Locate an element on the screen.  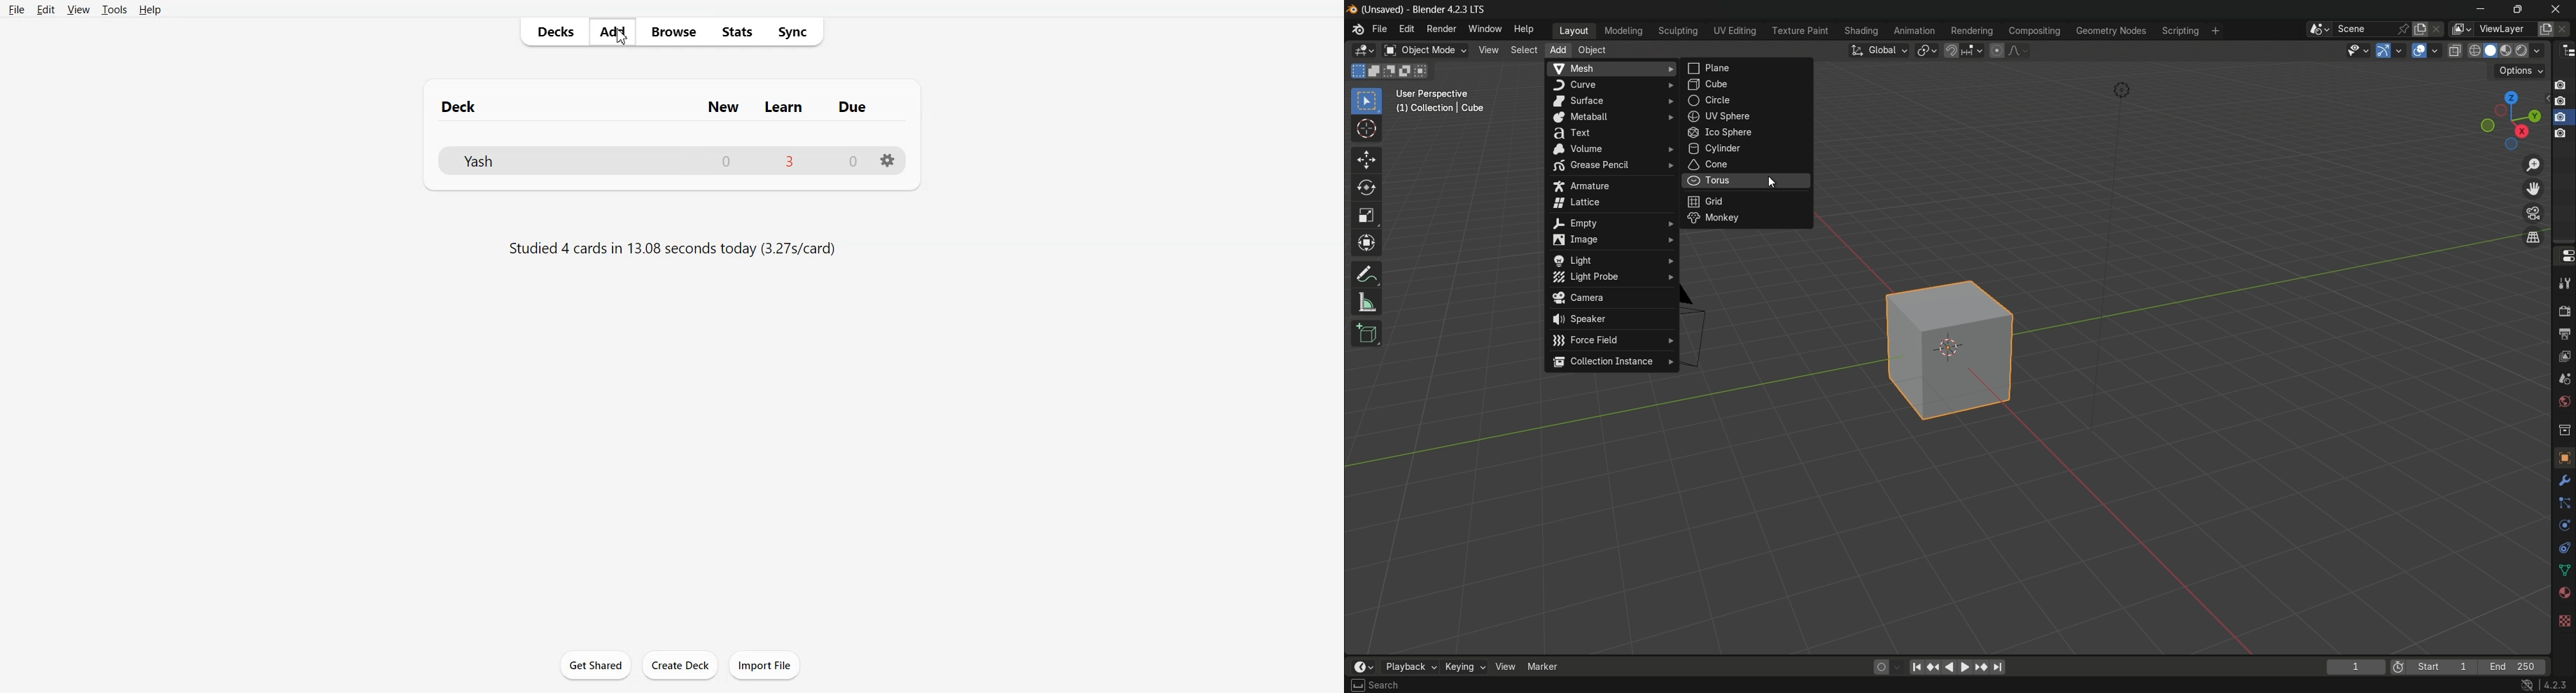
cursor is located at coordinates (624, 41).